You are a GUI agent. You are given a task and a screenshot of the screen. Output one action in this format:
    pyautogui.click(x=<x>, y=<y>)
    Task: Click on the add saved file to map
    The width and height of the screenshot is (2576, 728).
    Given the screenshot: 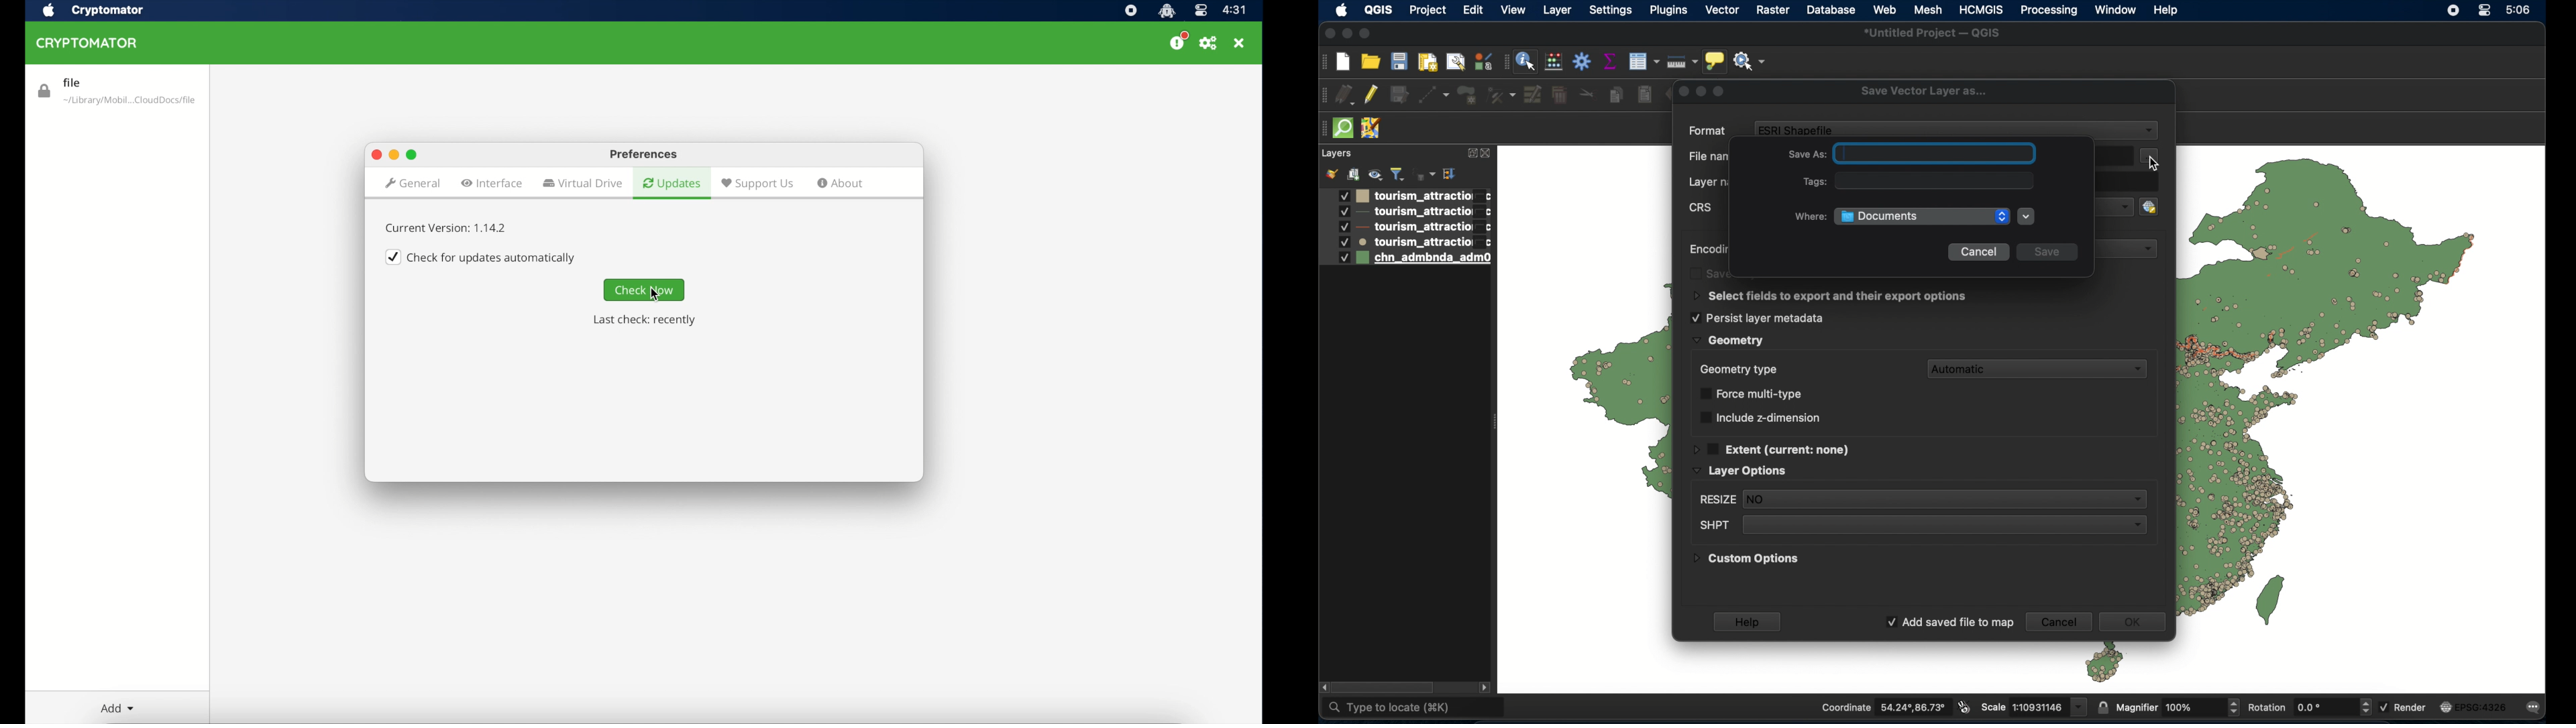 What is the action you would take?
    pyautogui.click(x=1949, y=623)
    